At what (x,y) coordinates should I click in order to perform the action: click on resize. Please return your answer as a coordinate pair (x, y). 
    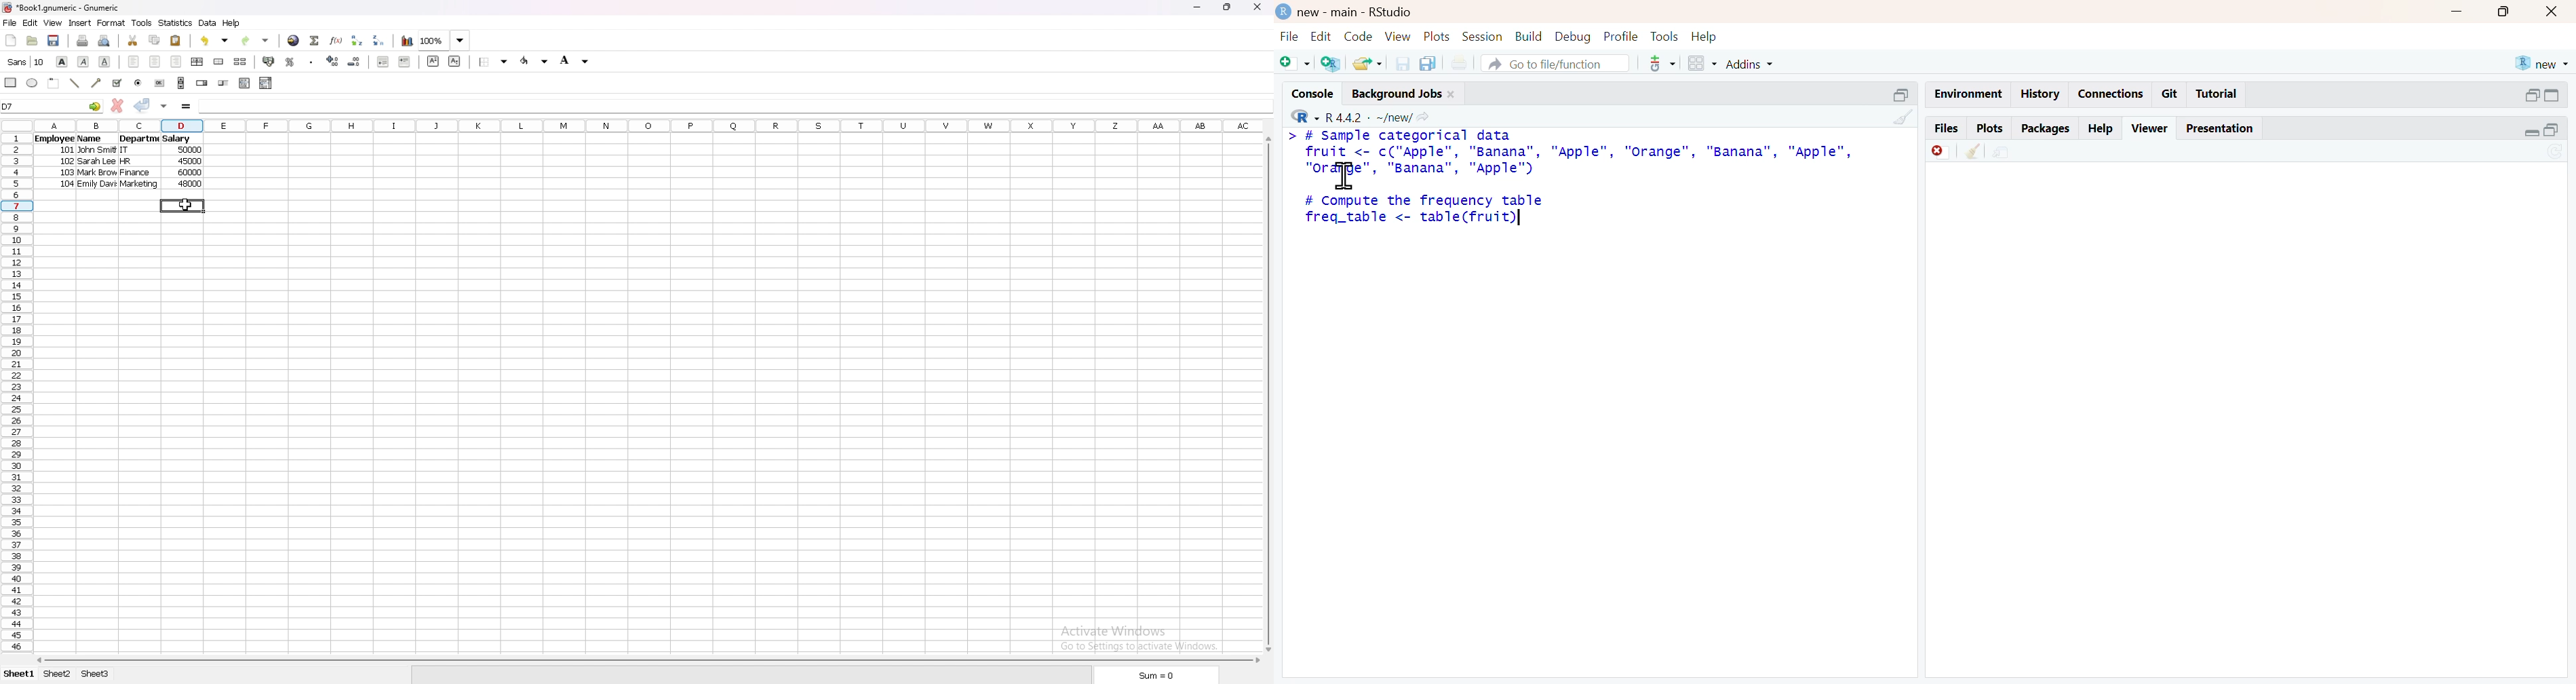
    Looking at the image, I should click on (1229, 8).